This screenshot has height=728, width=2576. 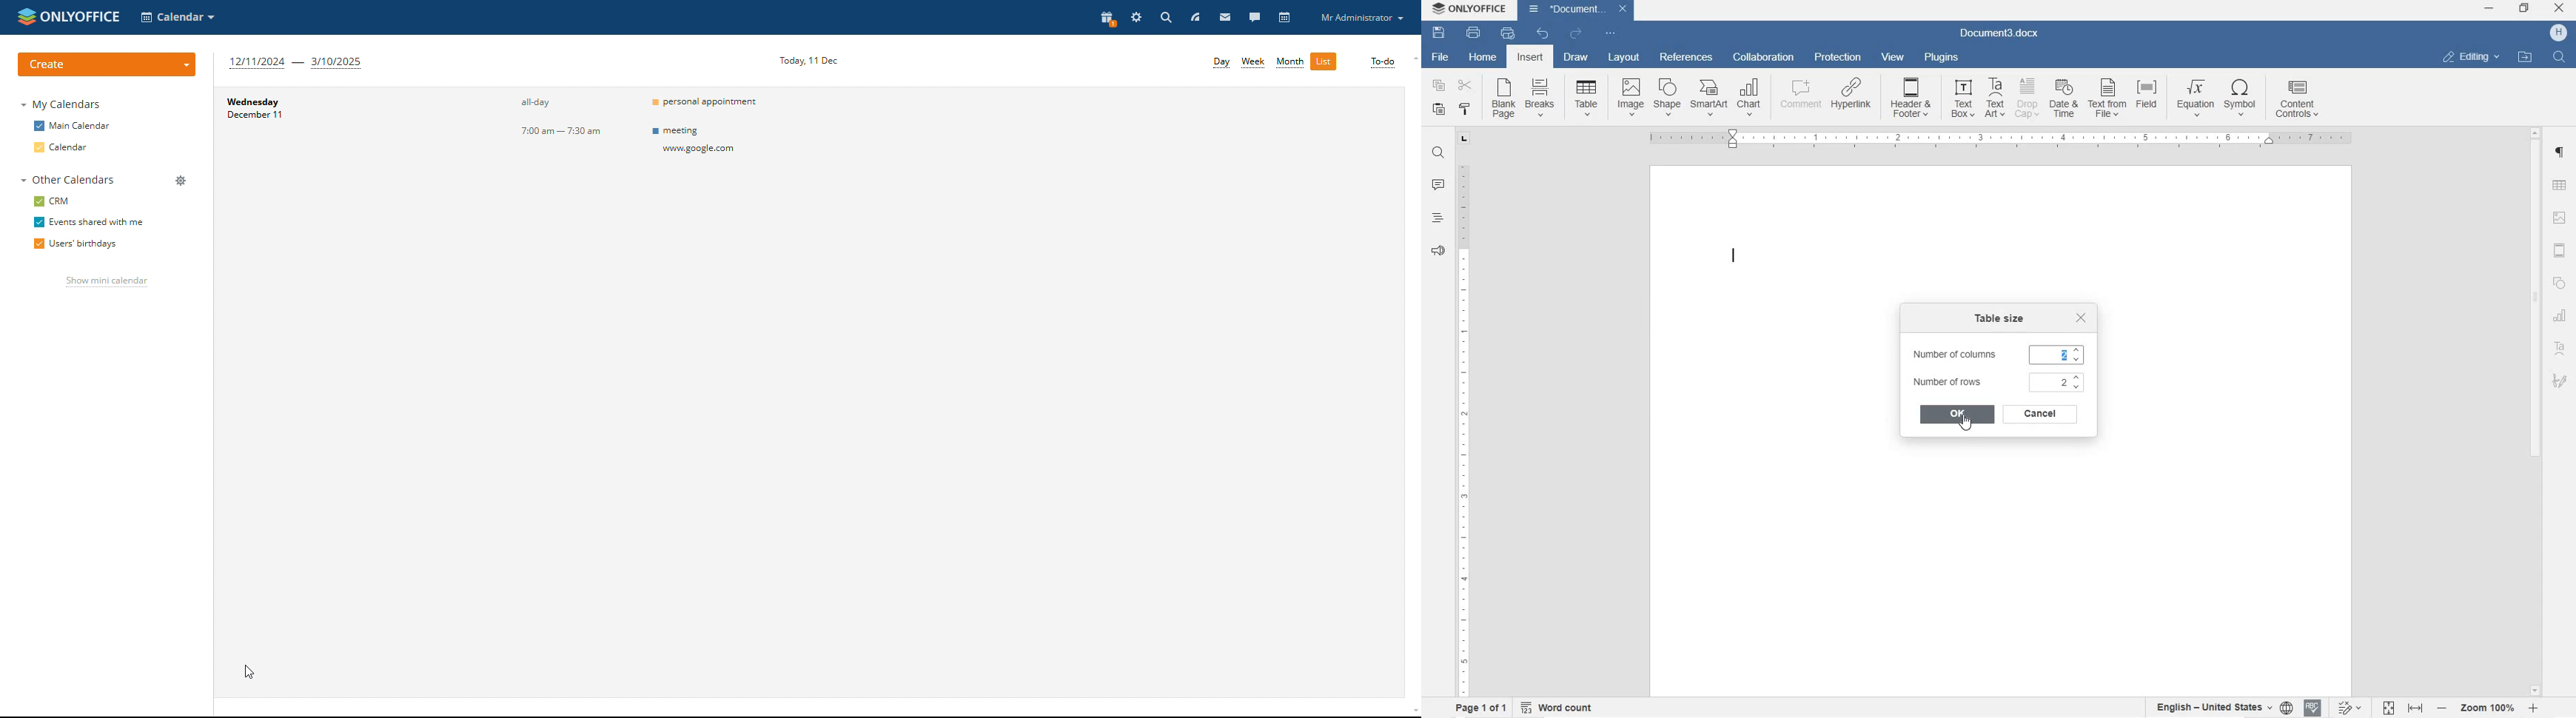 I want to click on SCROLLBAR, so click(x=2535, y=411).